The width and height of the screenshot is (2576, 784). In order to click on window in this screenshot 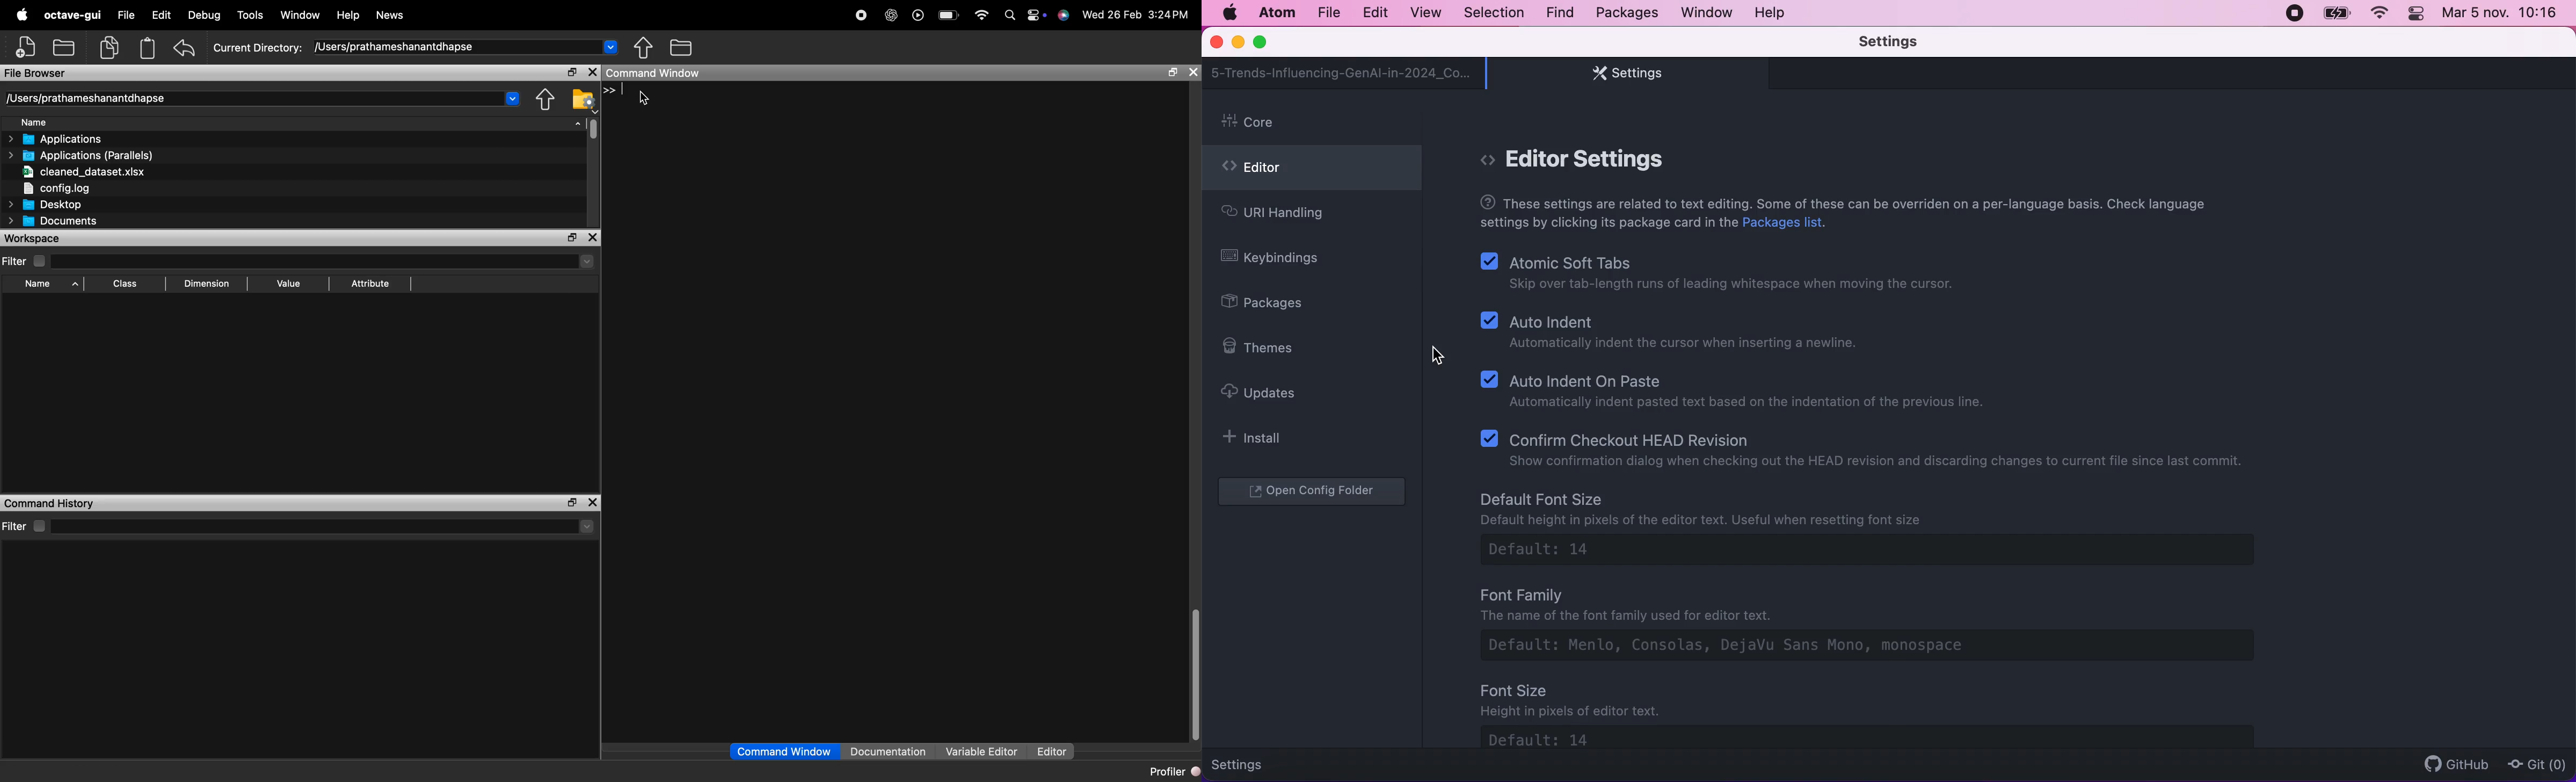, I will do `click(1707, 12)`.